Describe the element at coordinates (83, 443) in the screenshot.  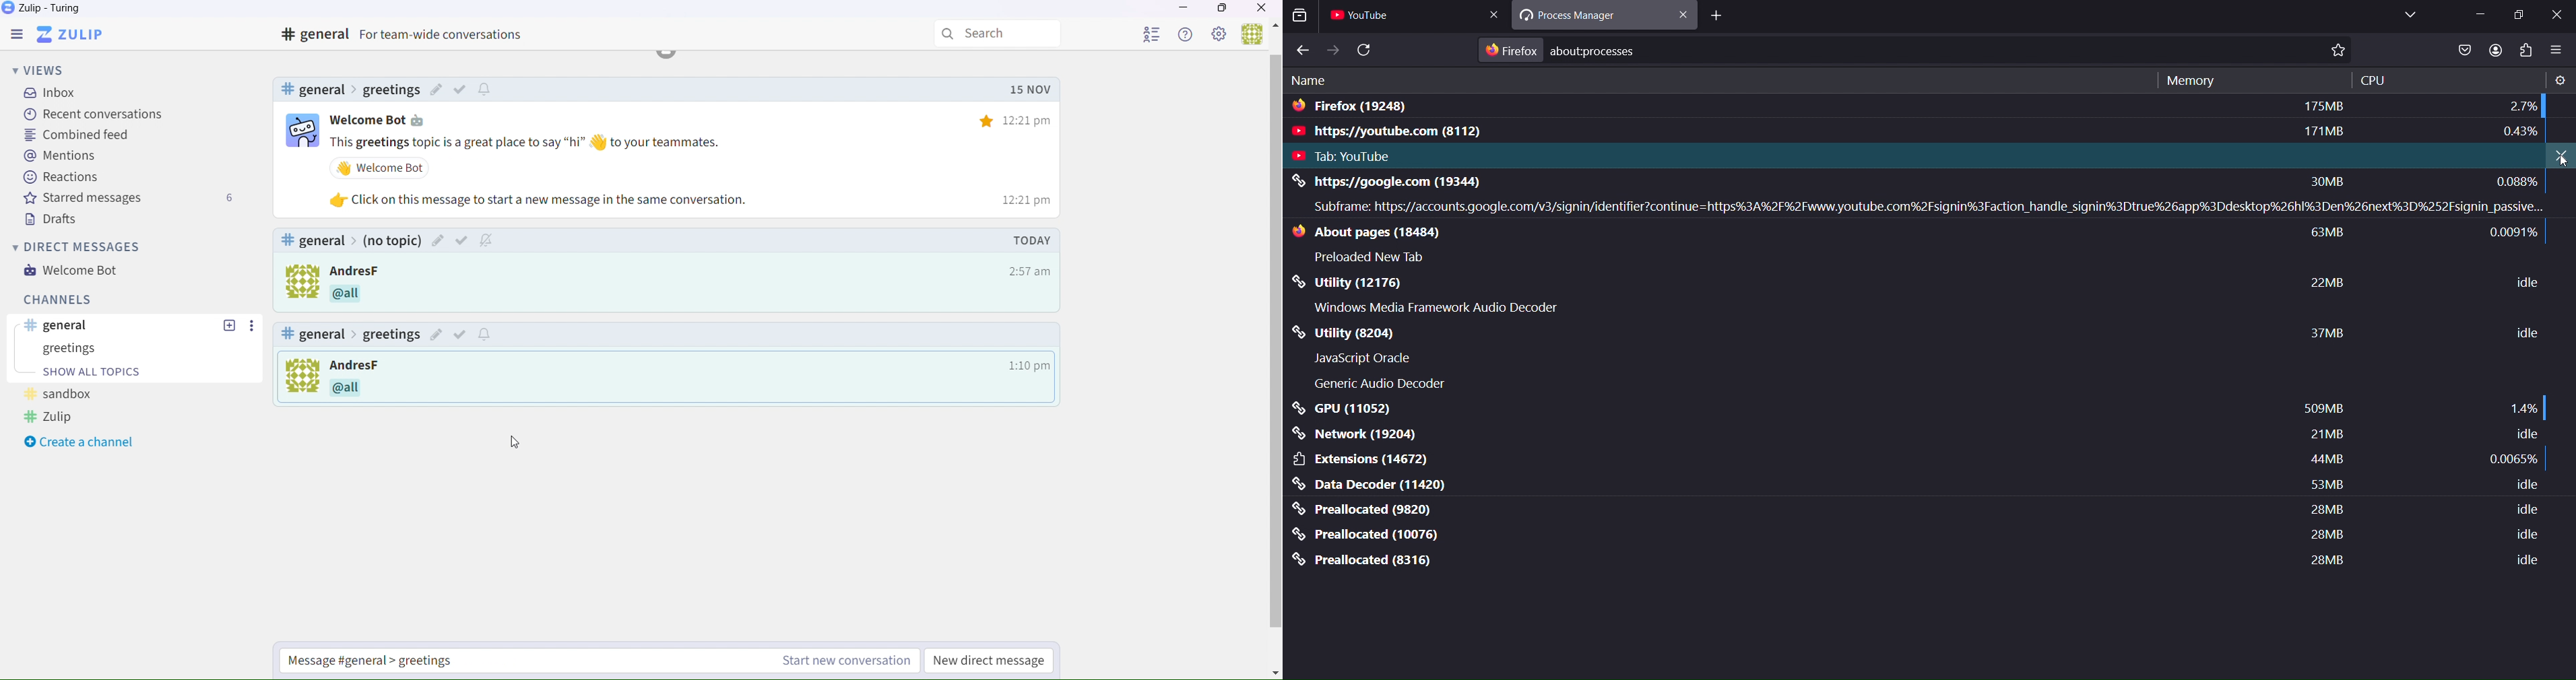
I see `Create a channel` at that location.